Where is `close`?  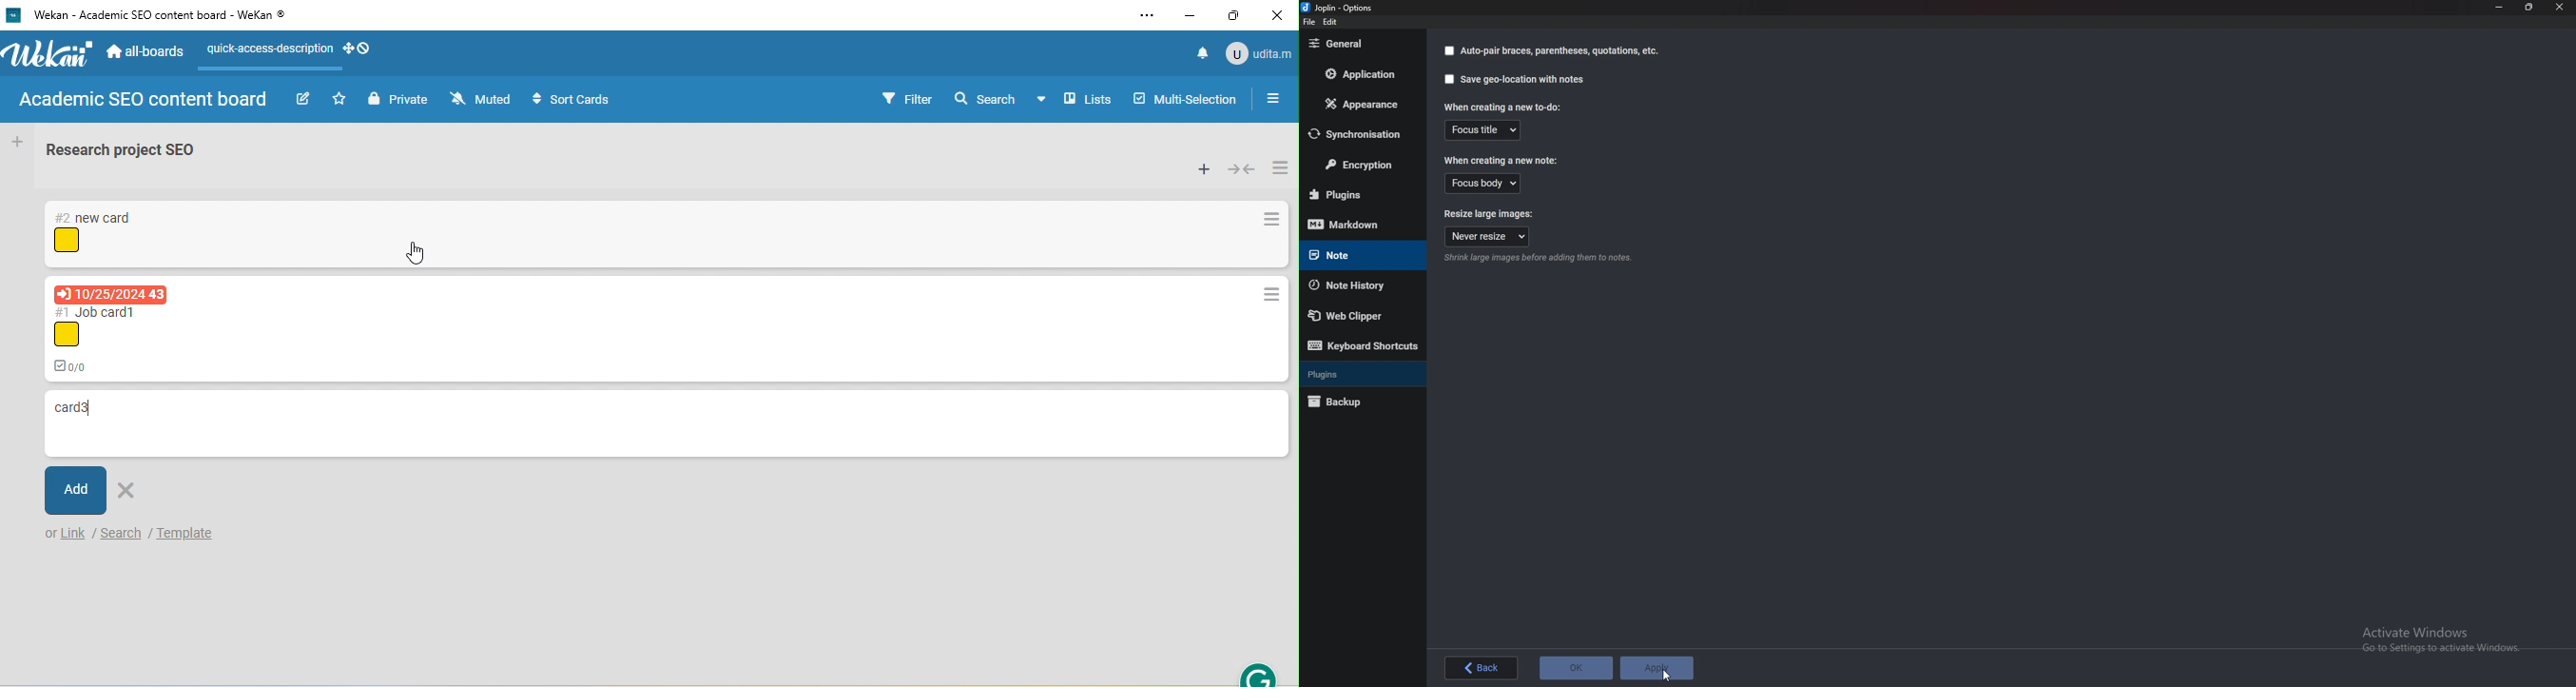 close is located at coordinates (1280, 13).